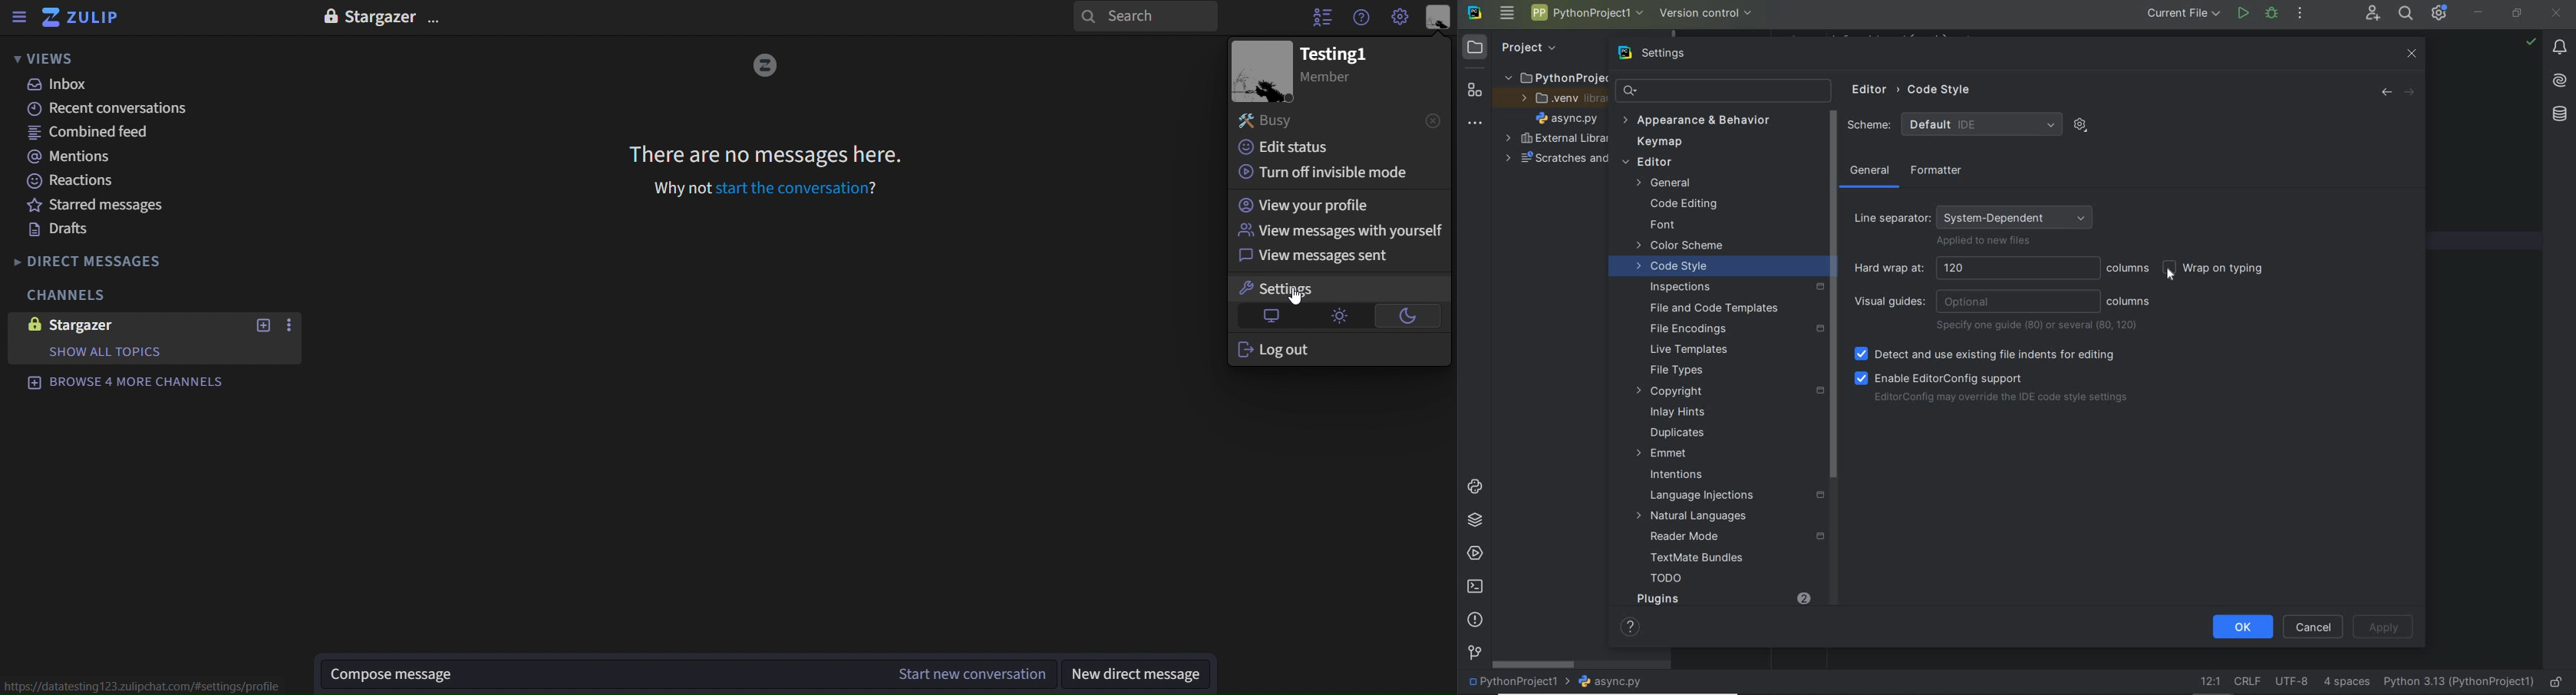 Image resolution: width=2576 pixels, height=700 pixels. What do you see at coordinates (145, 685) in the screenshot?
I see `https://datatesting123.zulipchat.com/#settings/profile` at bounding box center [145, 685].